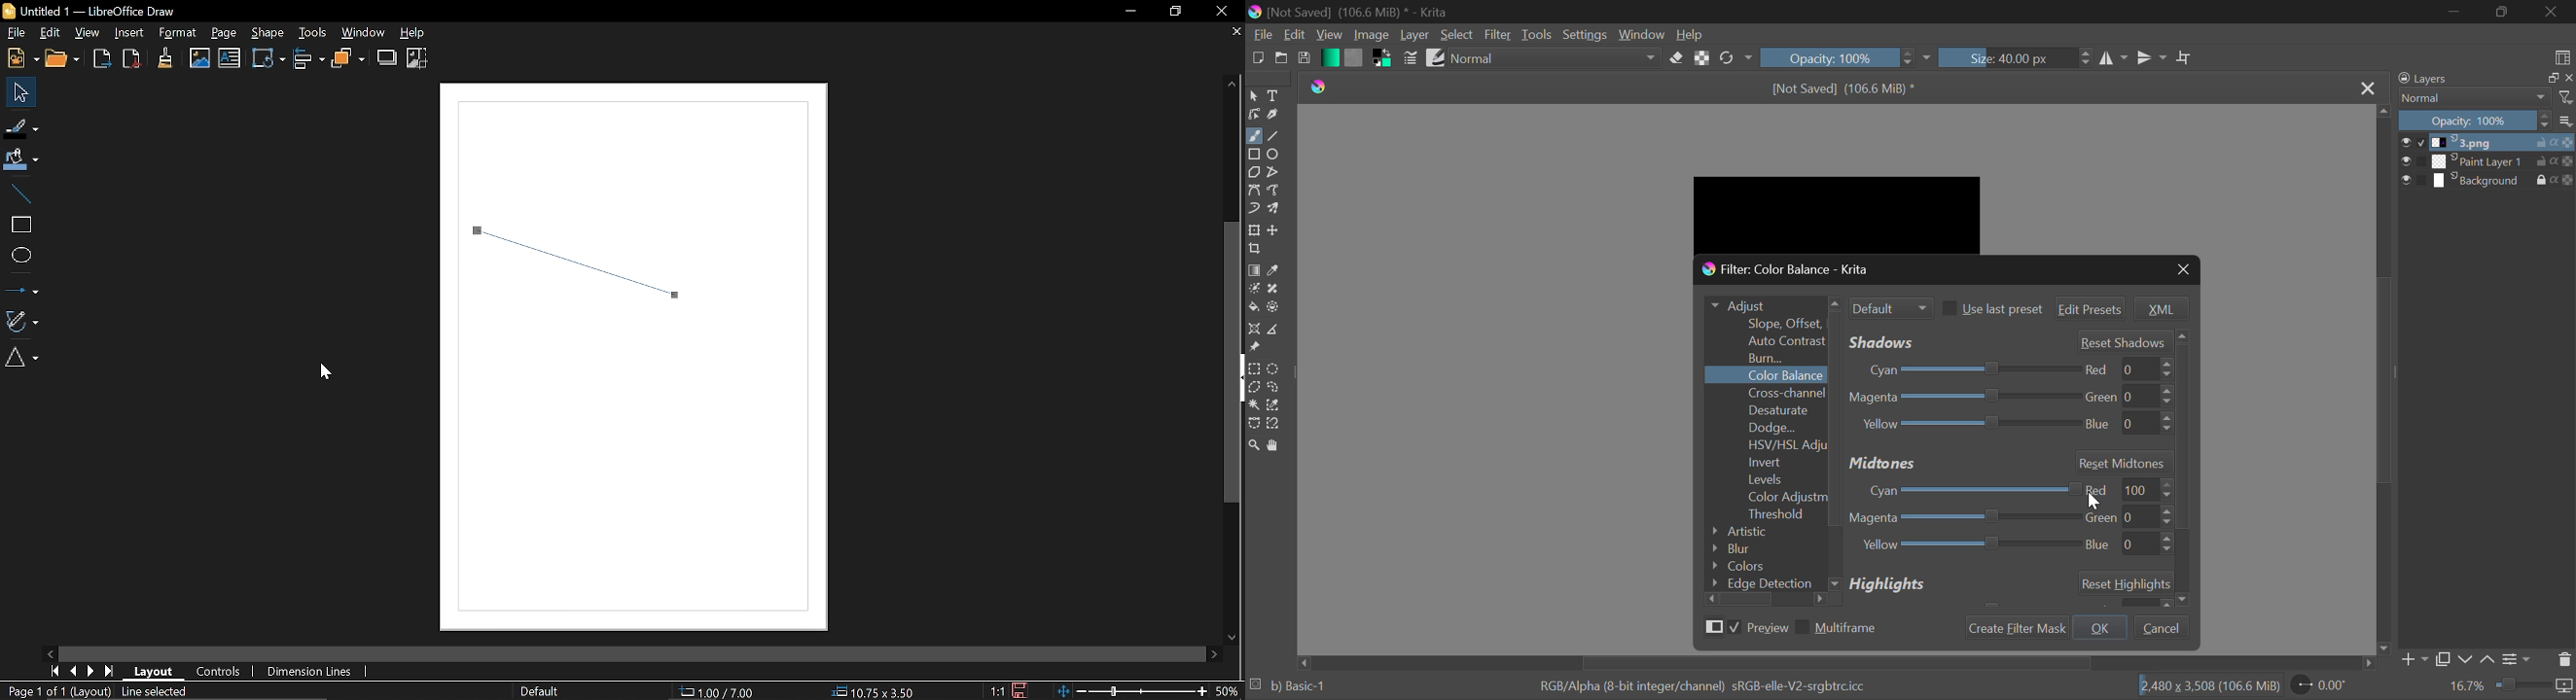  I want to click on Current diagram, so click(251, 692).